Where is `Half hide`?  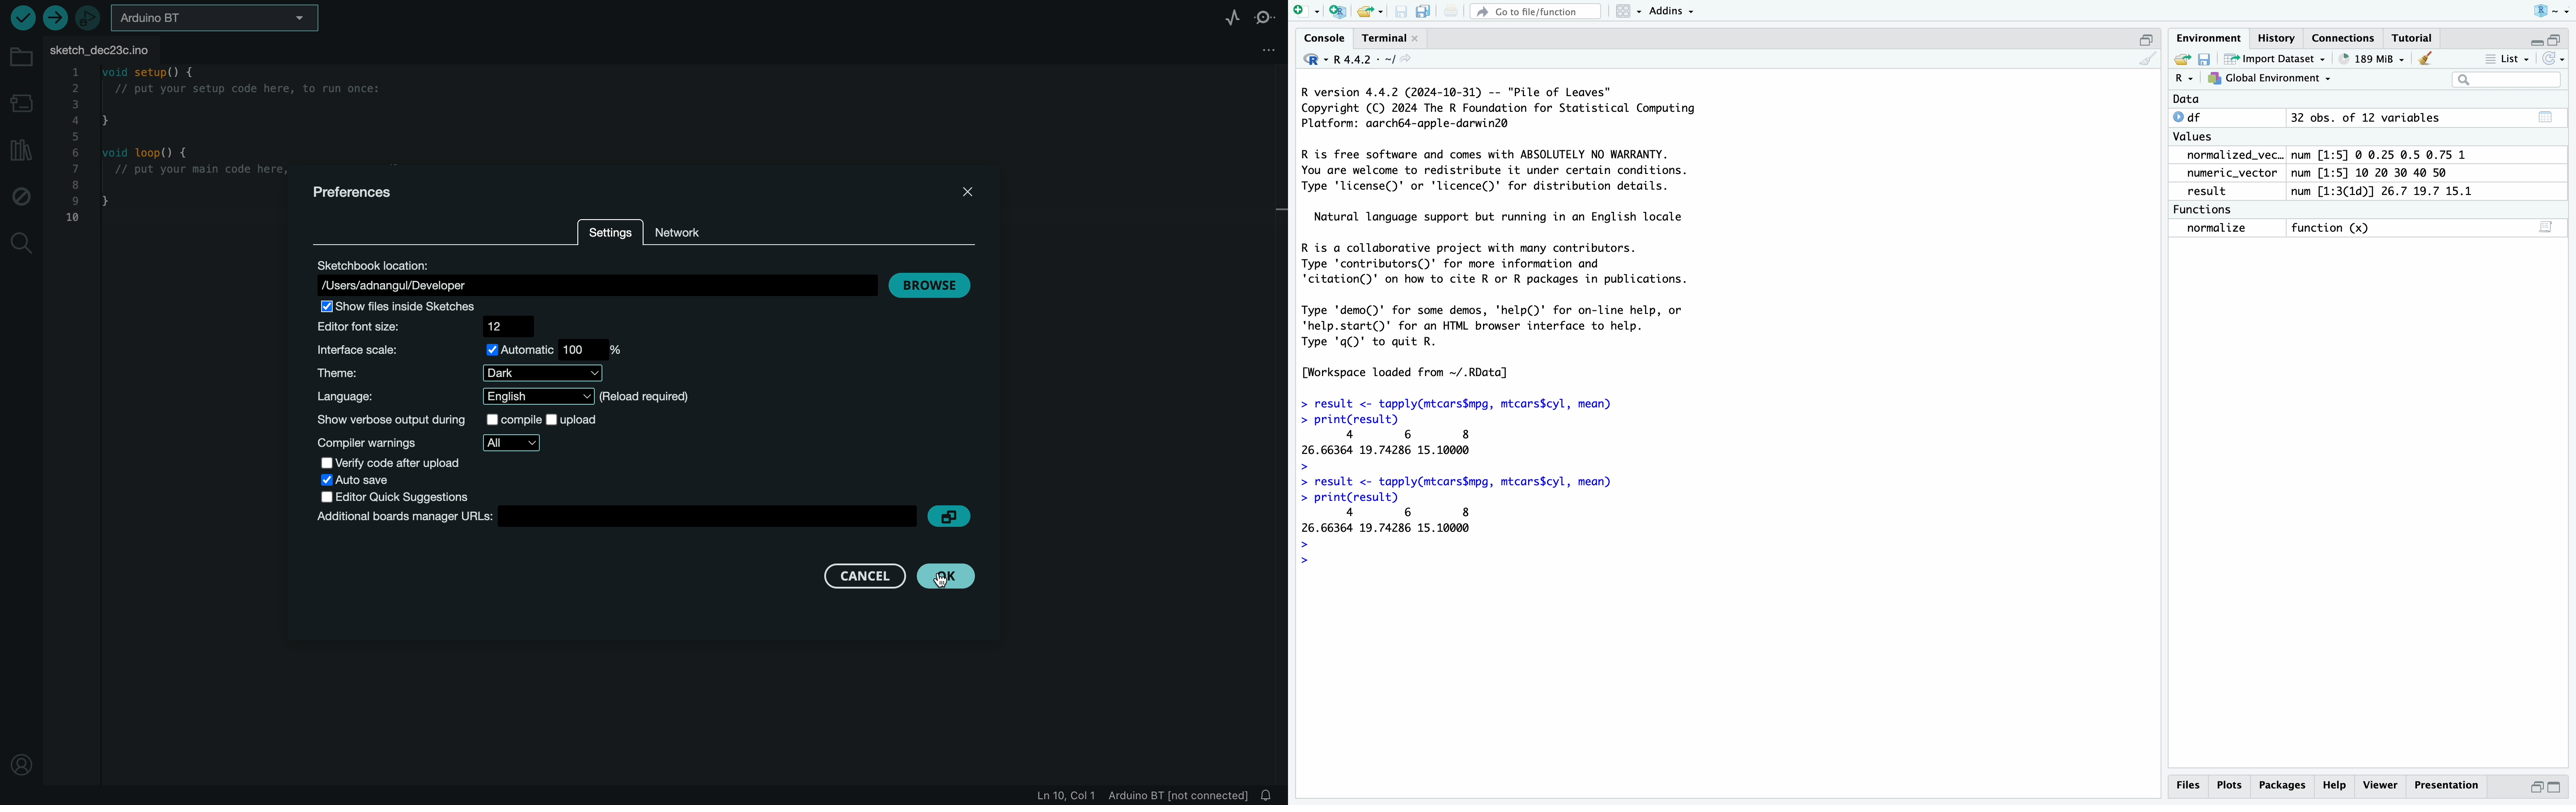 Half hide is located at coordinates (2147, 38).